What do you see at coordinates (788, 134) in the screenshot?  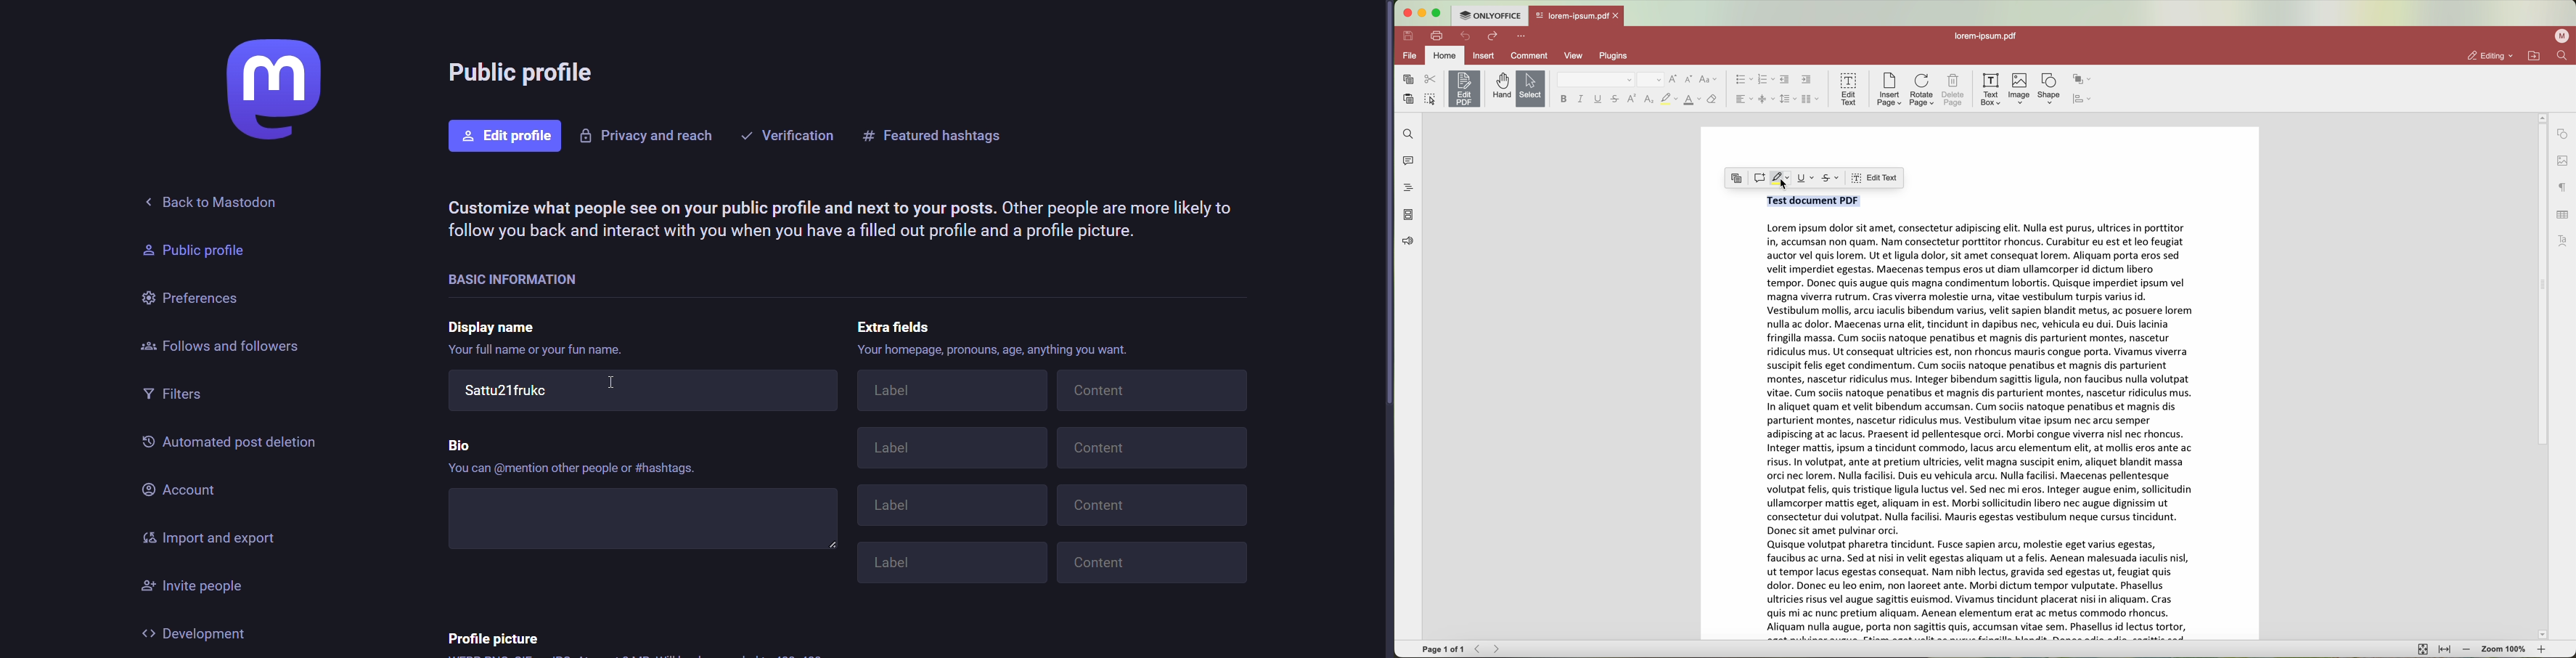 I see `verification` at bounding box center [788, 134].